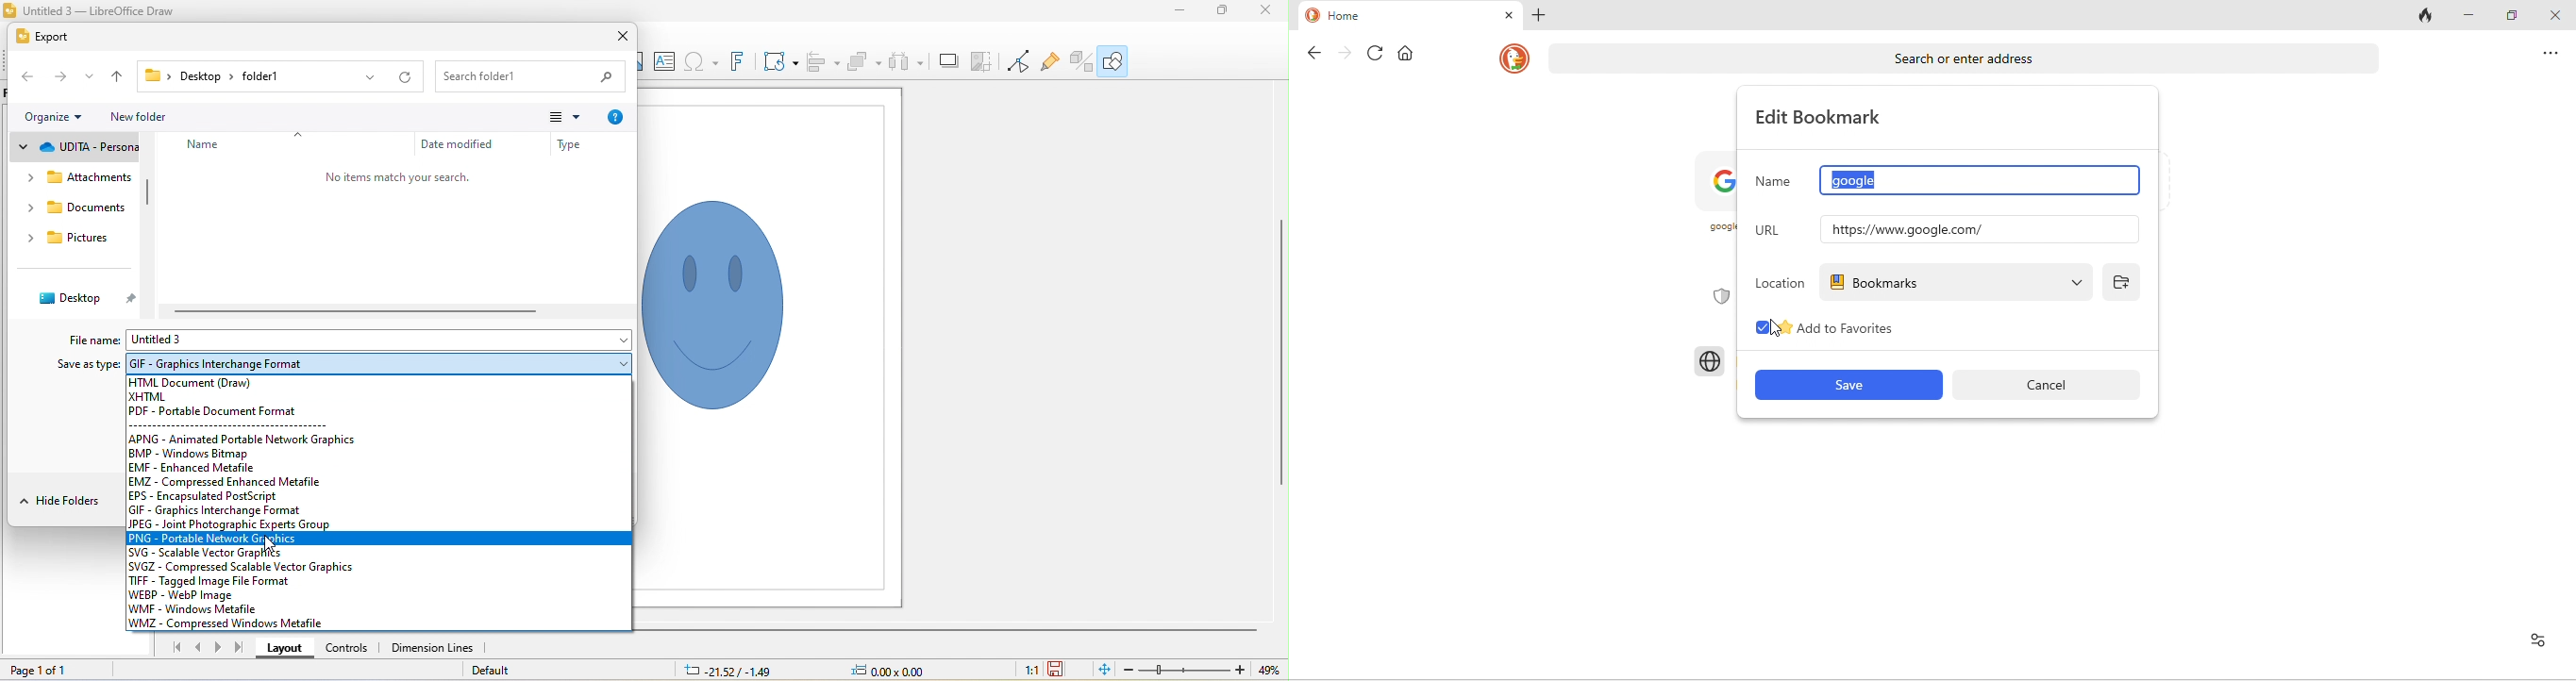 The width and height of the screenshot is (2576, 700). I want to click on close, so click(622, 37).